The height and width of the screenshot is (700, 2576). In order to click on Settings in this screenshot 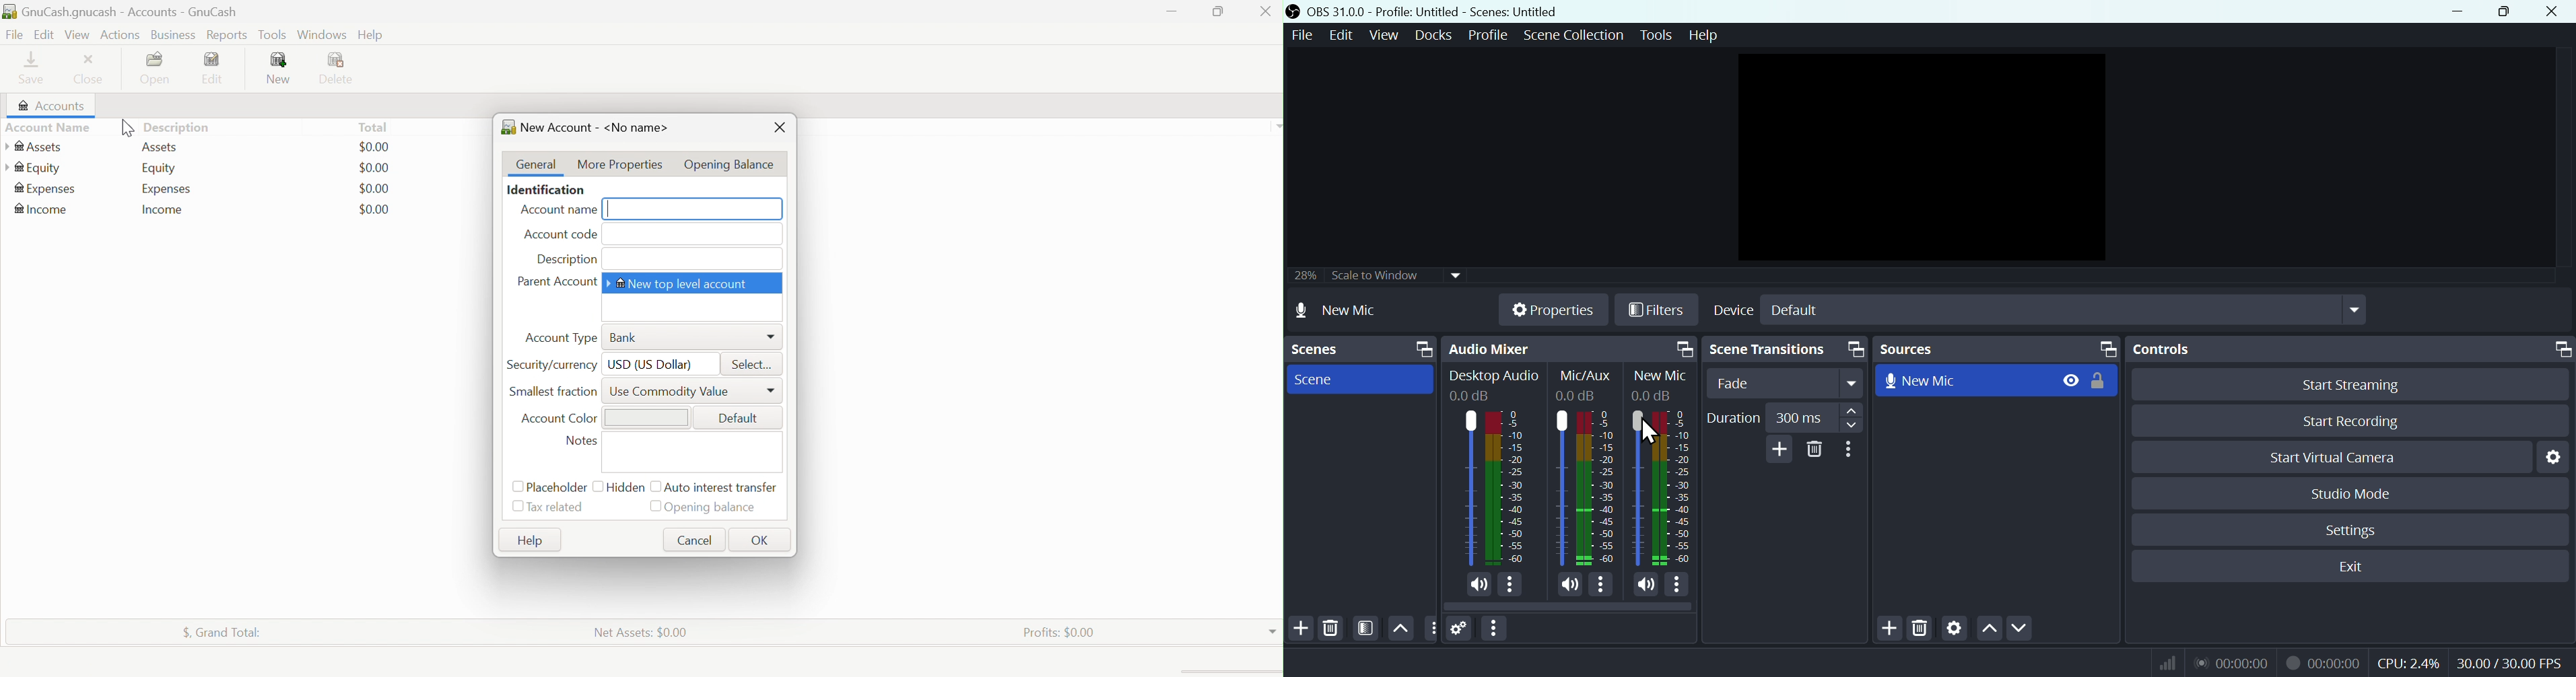, I will do `click(2557, 456)`.